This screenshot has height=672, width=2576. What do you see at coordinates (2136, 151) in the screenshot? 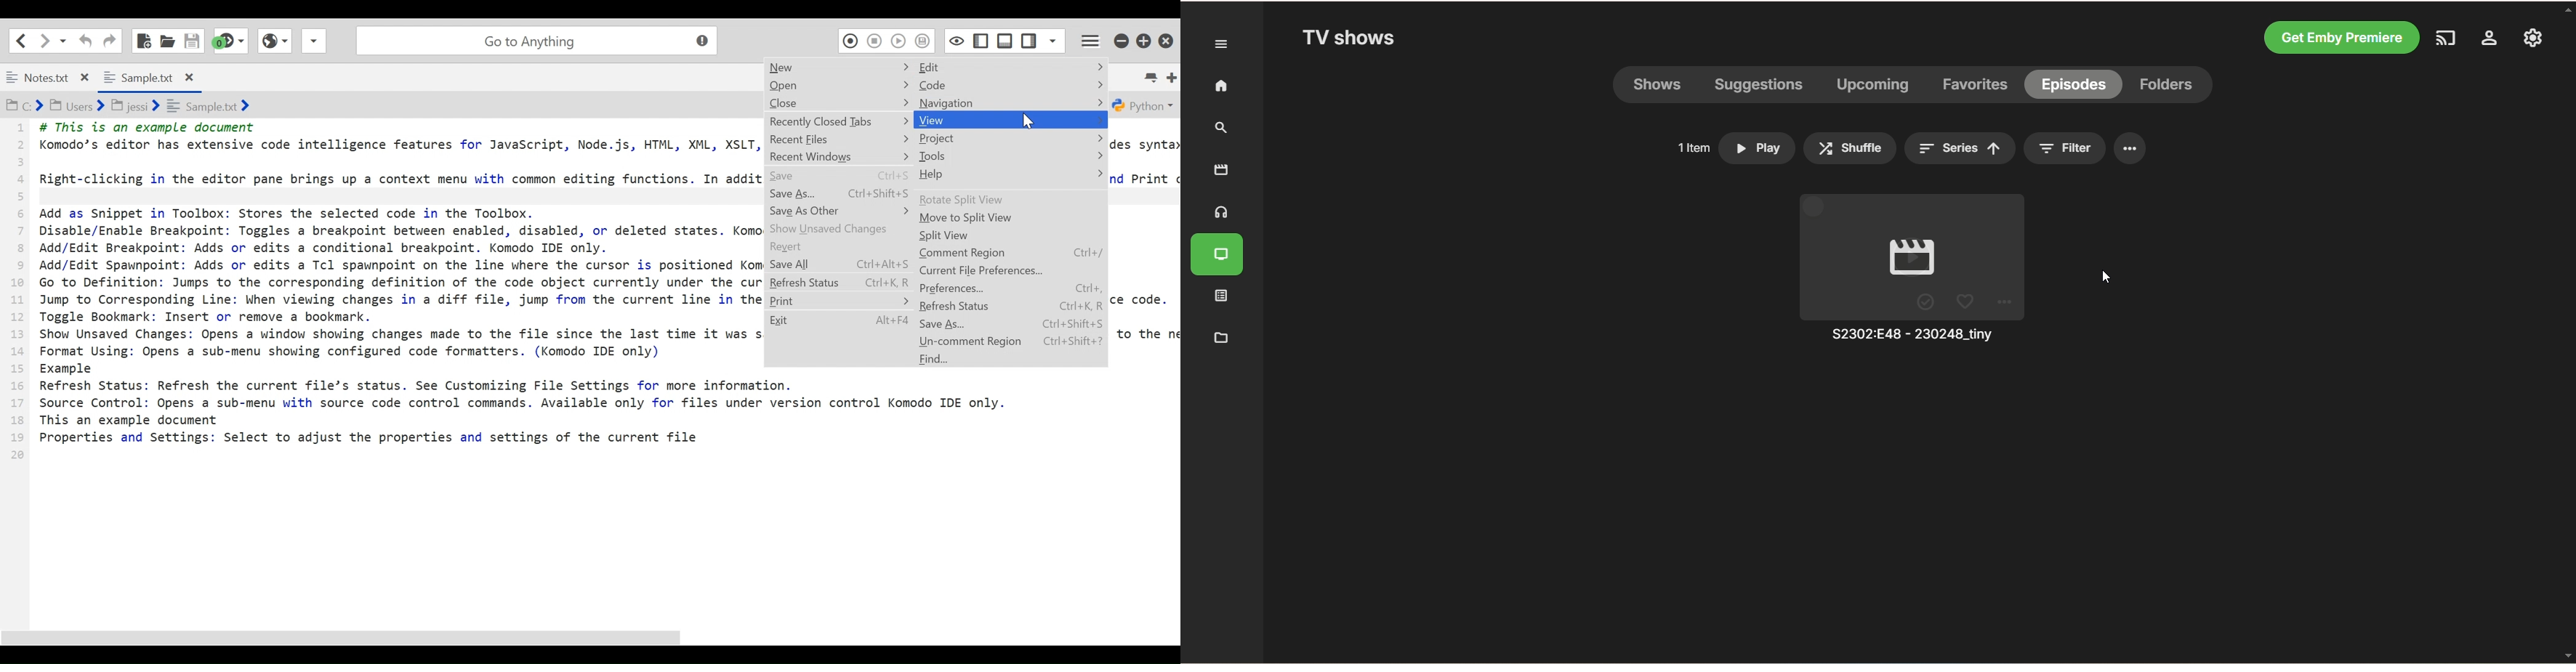
I see `options` at bounding box center [2136, 151].